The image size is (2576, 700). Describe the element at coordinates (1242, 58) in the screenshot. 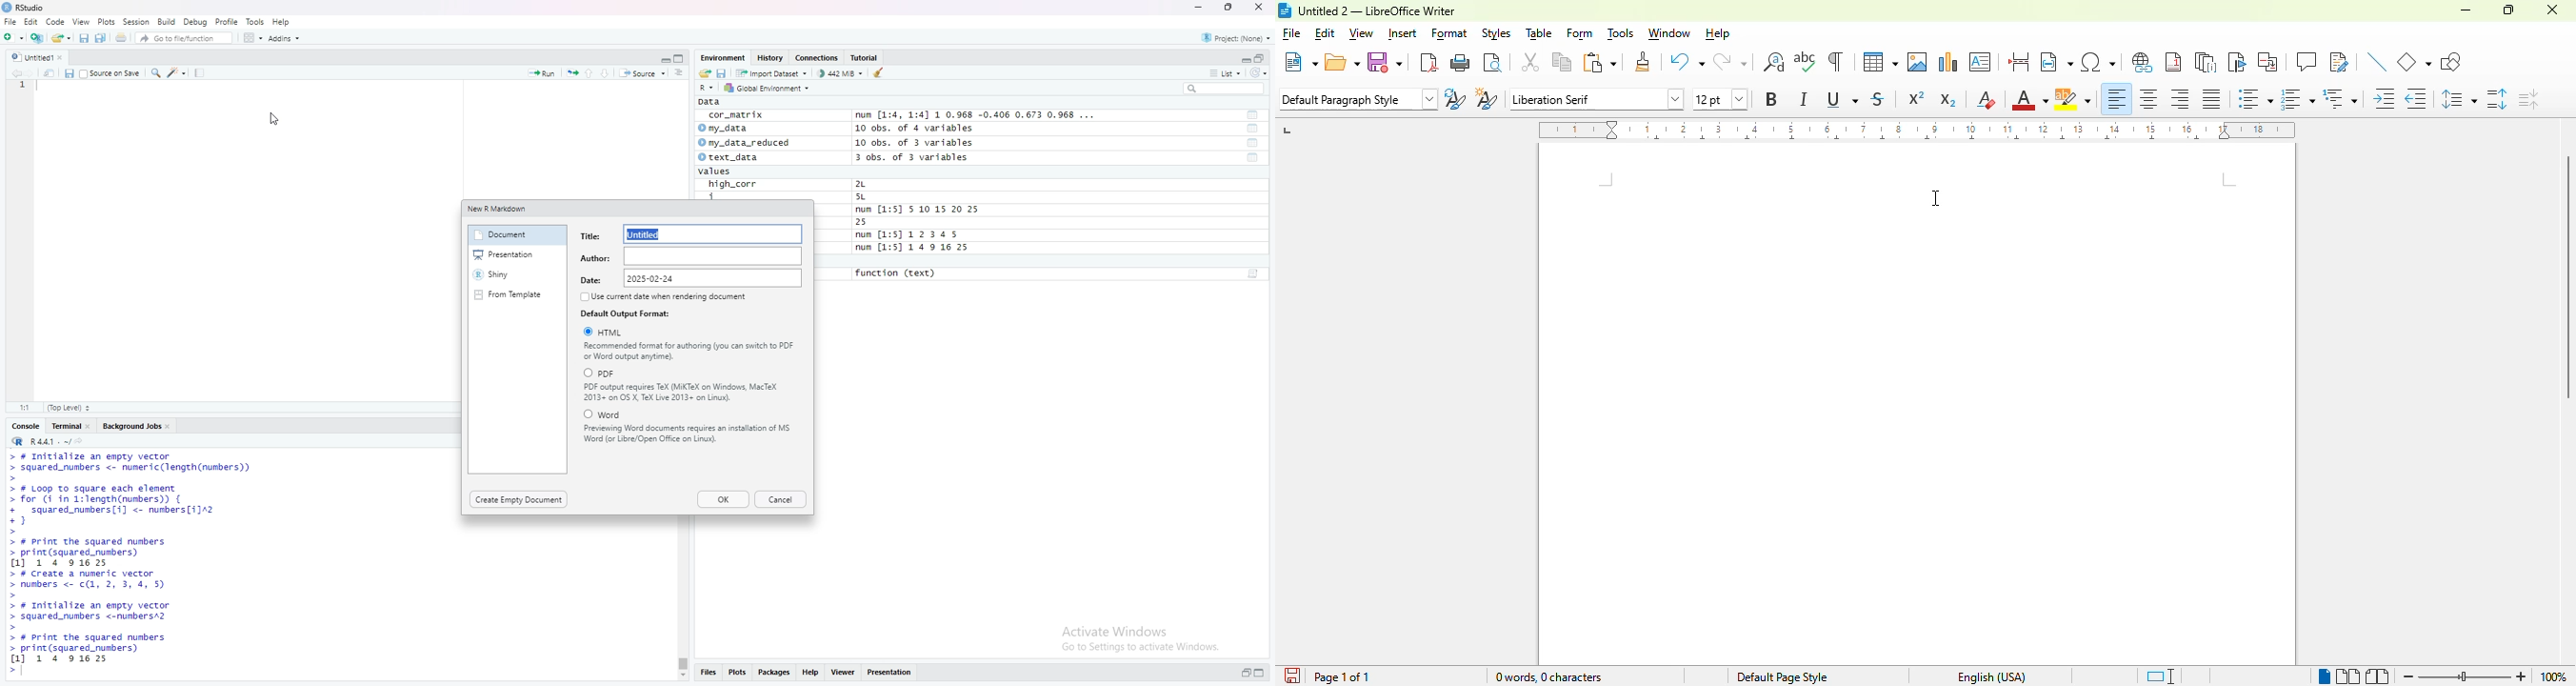

I see `minimize` at that location.